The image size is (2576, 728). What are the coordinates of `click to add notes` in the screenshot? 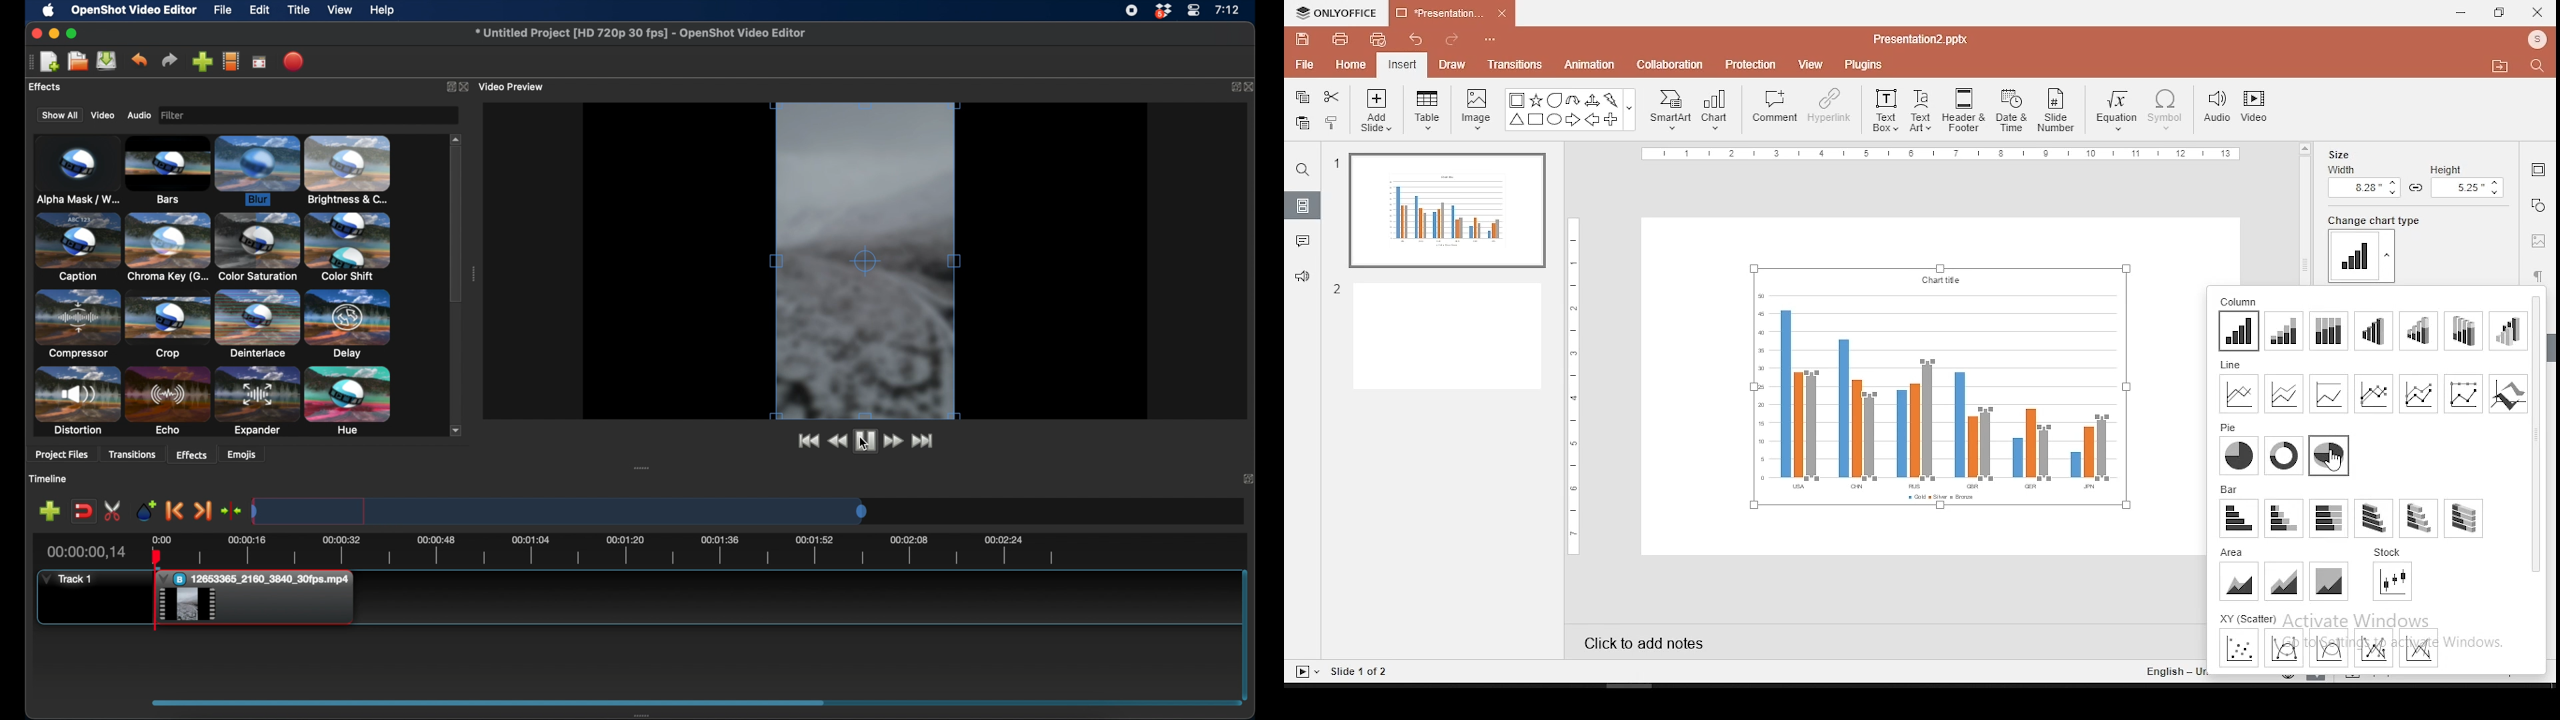 It's located at (1646, 642).